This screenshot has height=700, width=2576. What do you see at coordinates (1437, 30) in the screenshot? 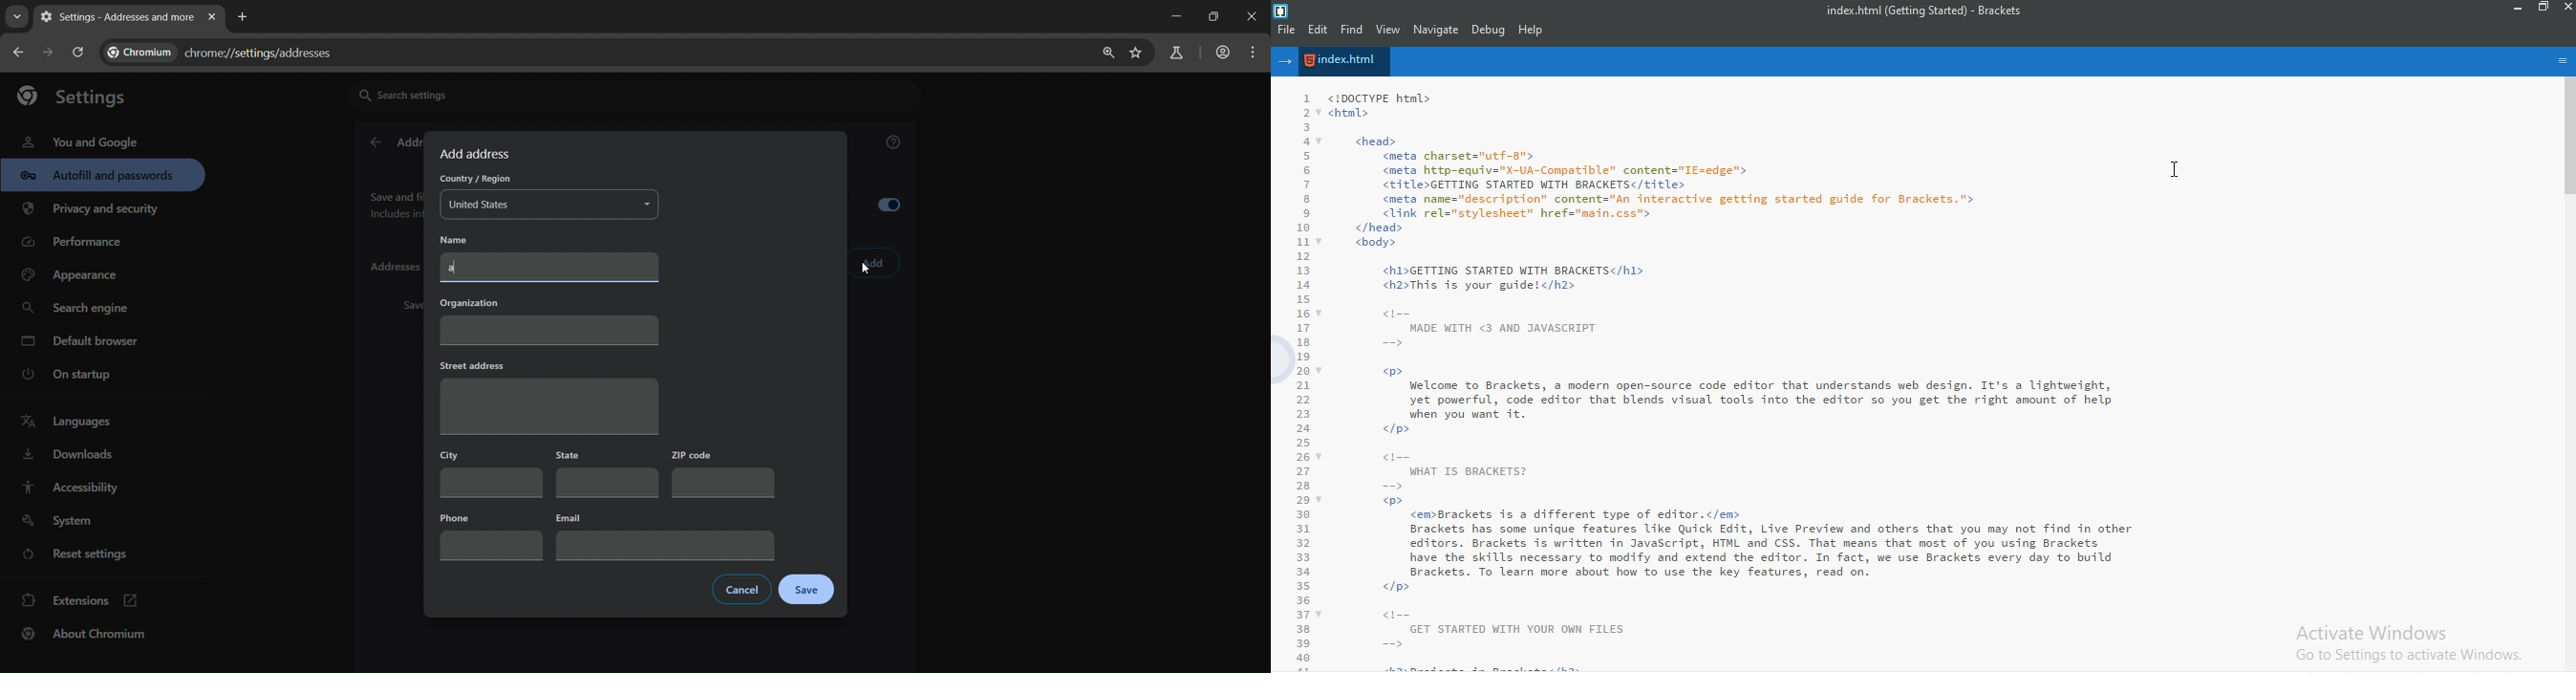
I see `navigate` at bounding box center [1437, 30].